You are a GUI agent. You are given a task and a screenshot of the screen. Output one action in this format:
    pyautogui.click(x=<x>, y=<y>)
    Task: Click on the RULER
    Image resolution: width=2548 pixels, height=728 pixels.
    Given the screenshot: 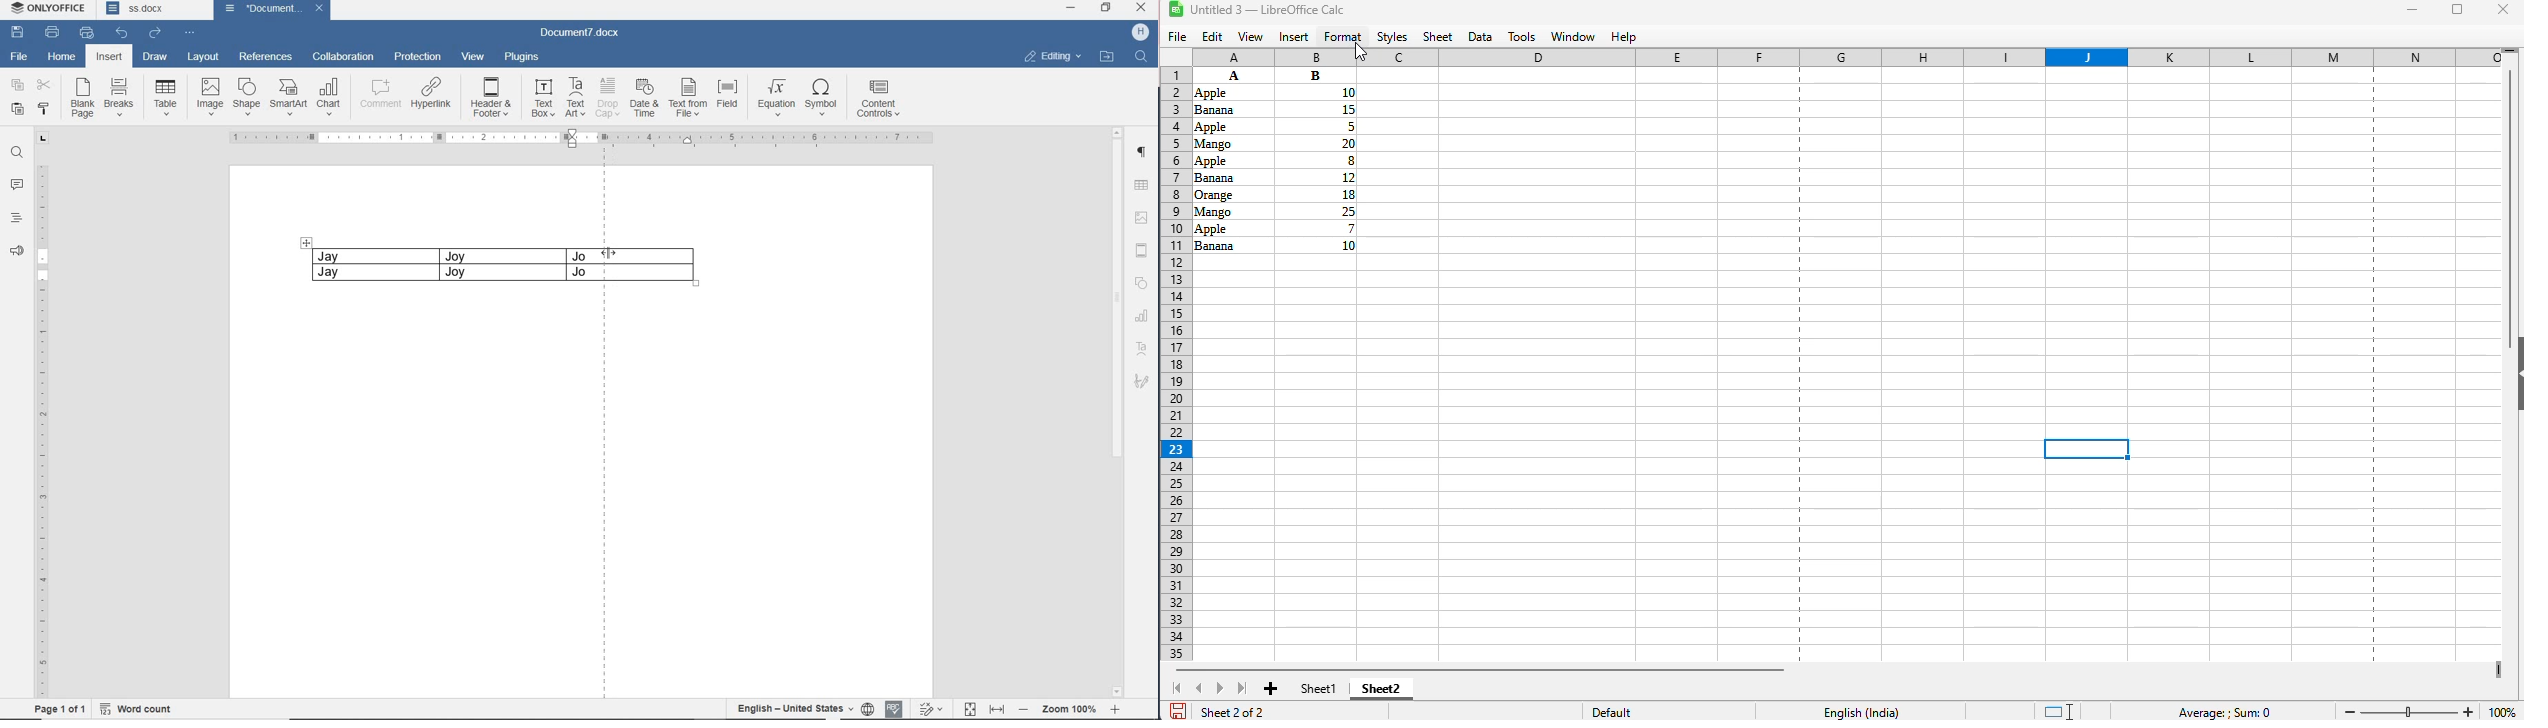 What is the action you would take?
    pyautogui.click(x=42, y=432)
    